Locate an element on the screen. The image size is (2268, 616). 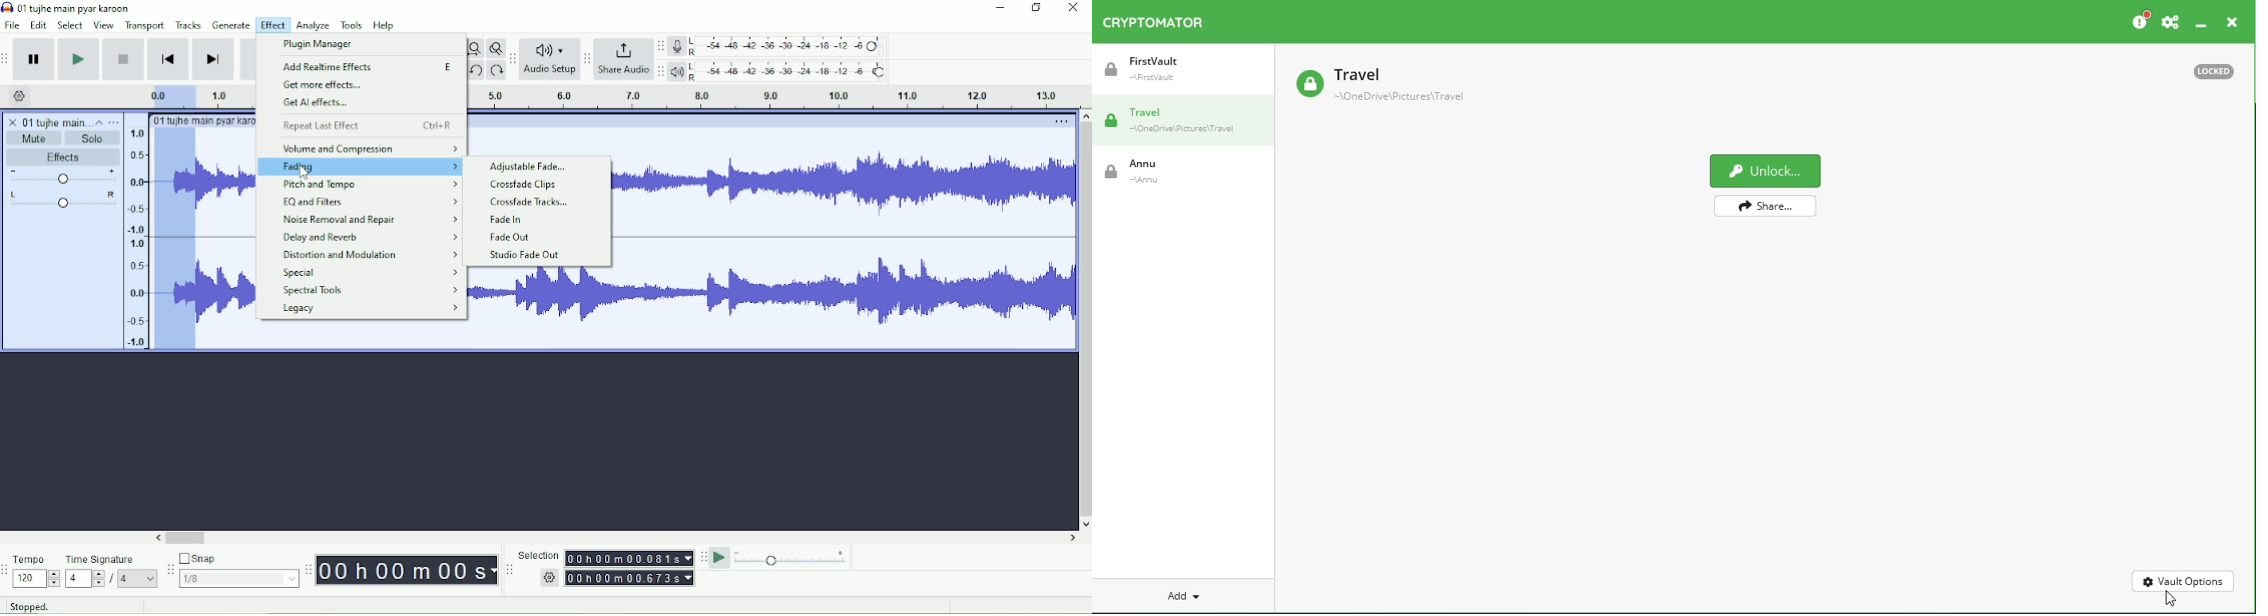
Open menu is located at coordinates (114, 122).